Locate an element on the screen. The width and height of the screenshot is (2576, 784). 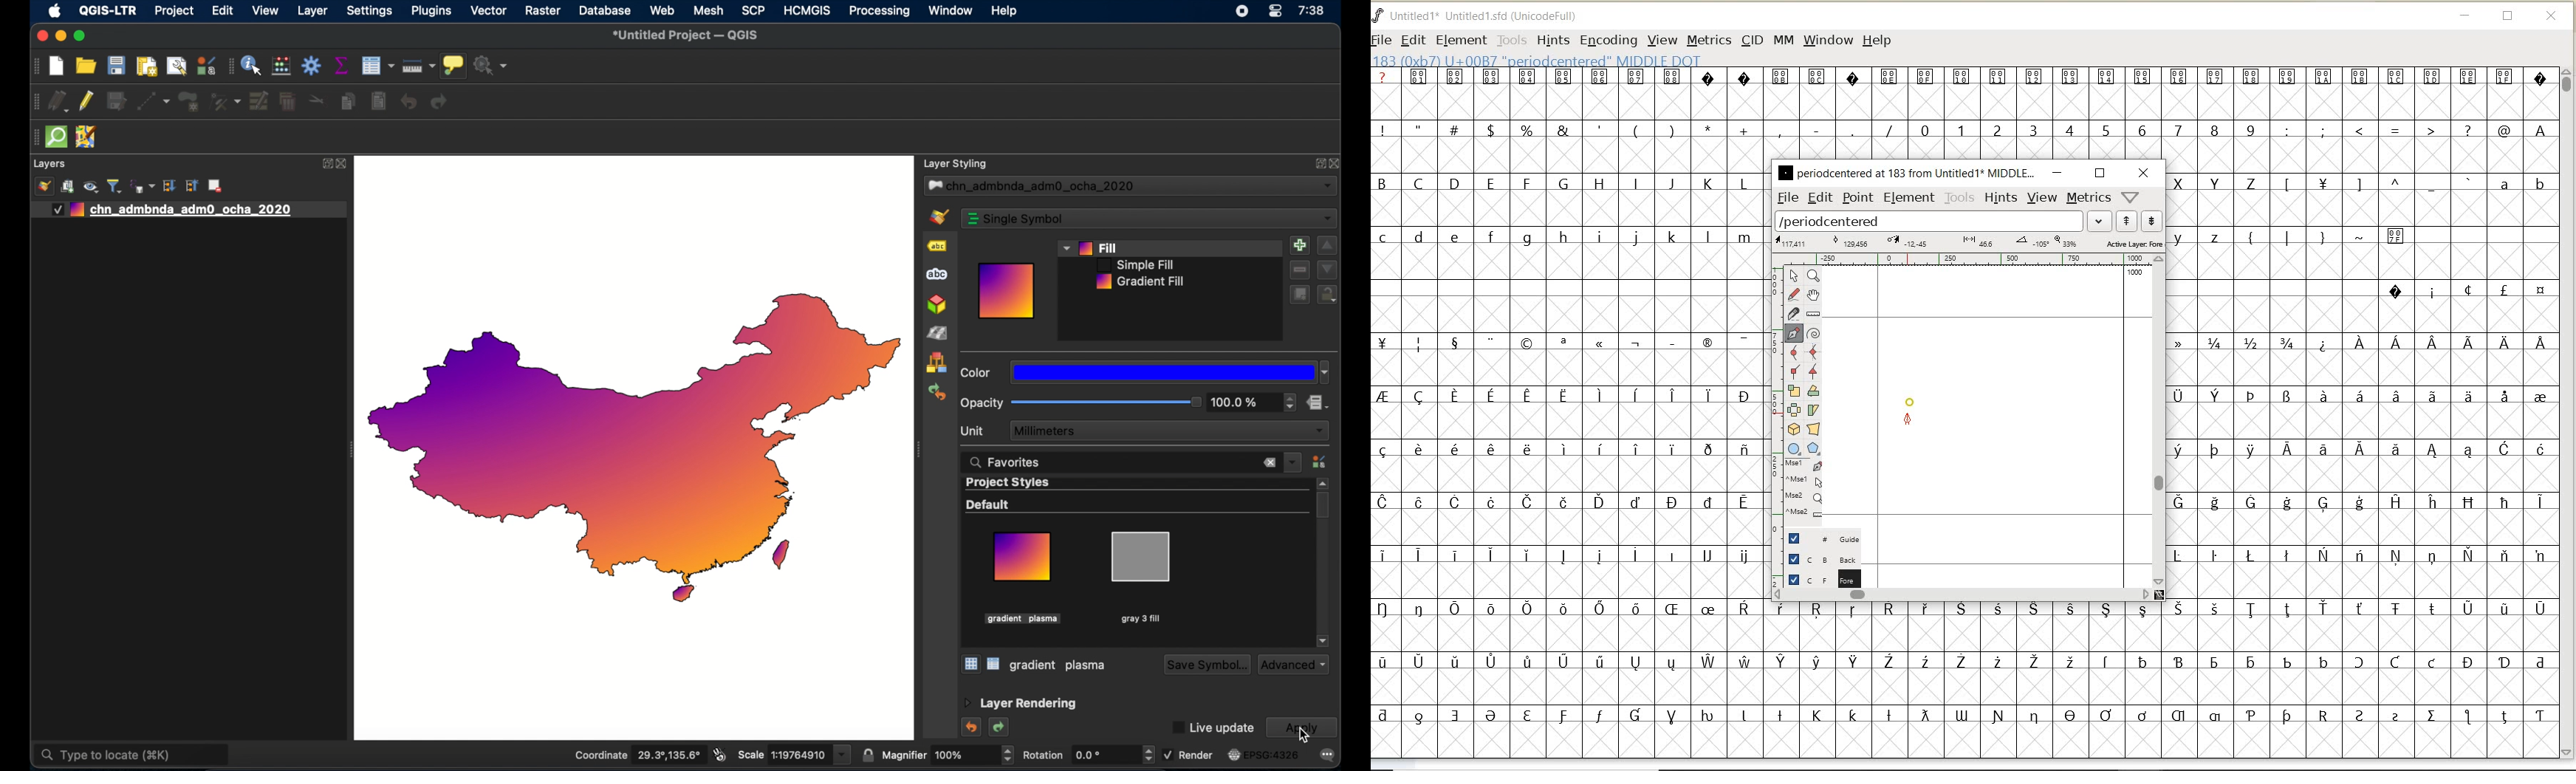
scrollbar is located at coordinates (1962, 594).